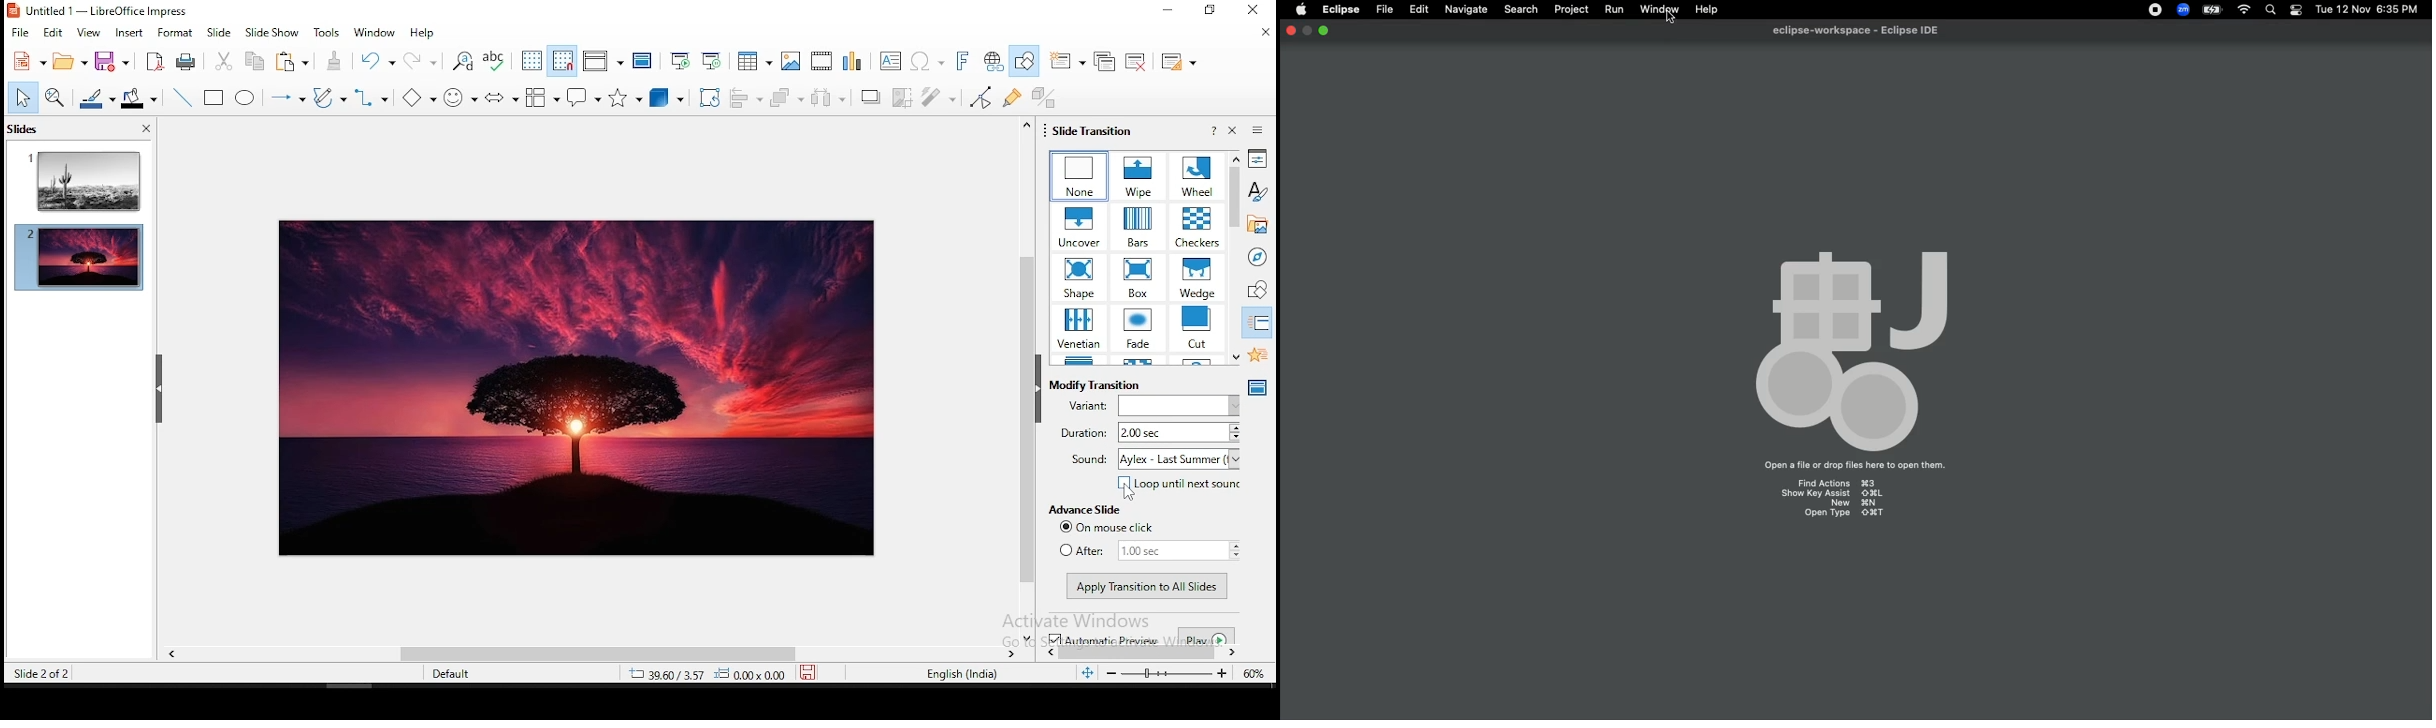 This screenshot has width=2436, height=728. What do you see at coordinates (1079, 327) in the screenshot?
I see `transition effects` at bounding box center [1079, 327].